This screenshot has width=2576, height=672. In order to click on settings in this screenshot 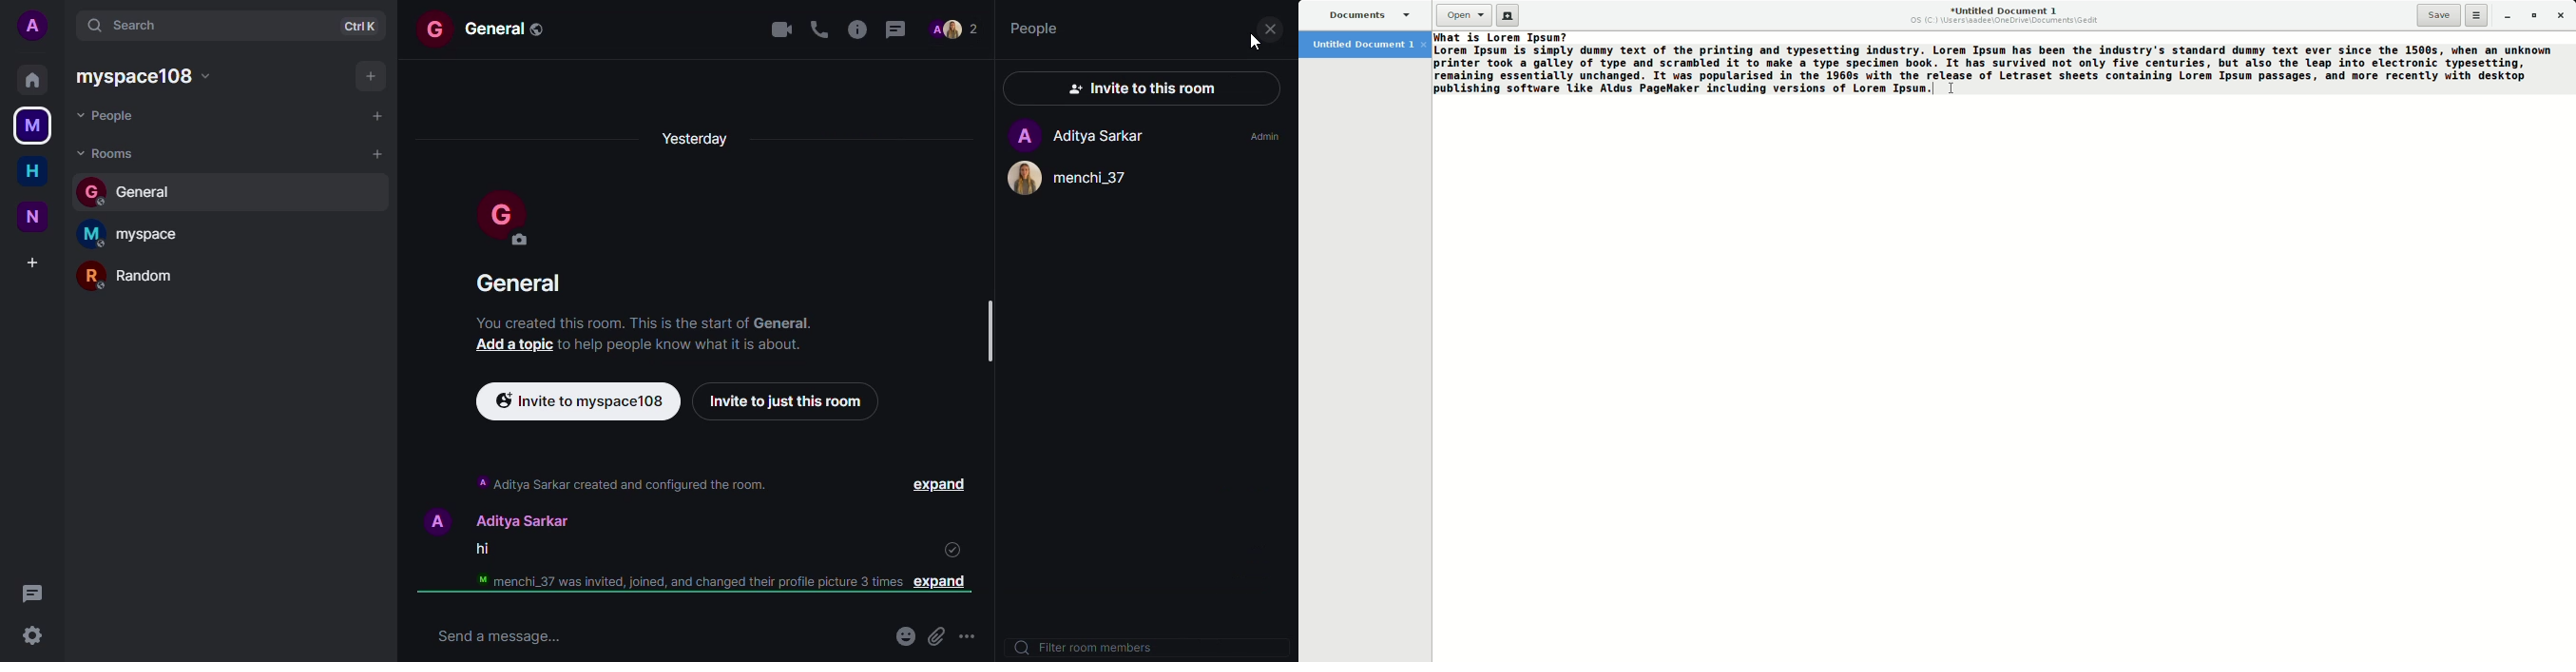, I will do `click(33, 636)`.